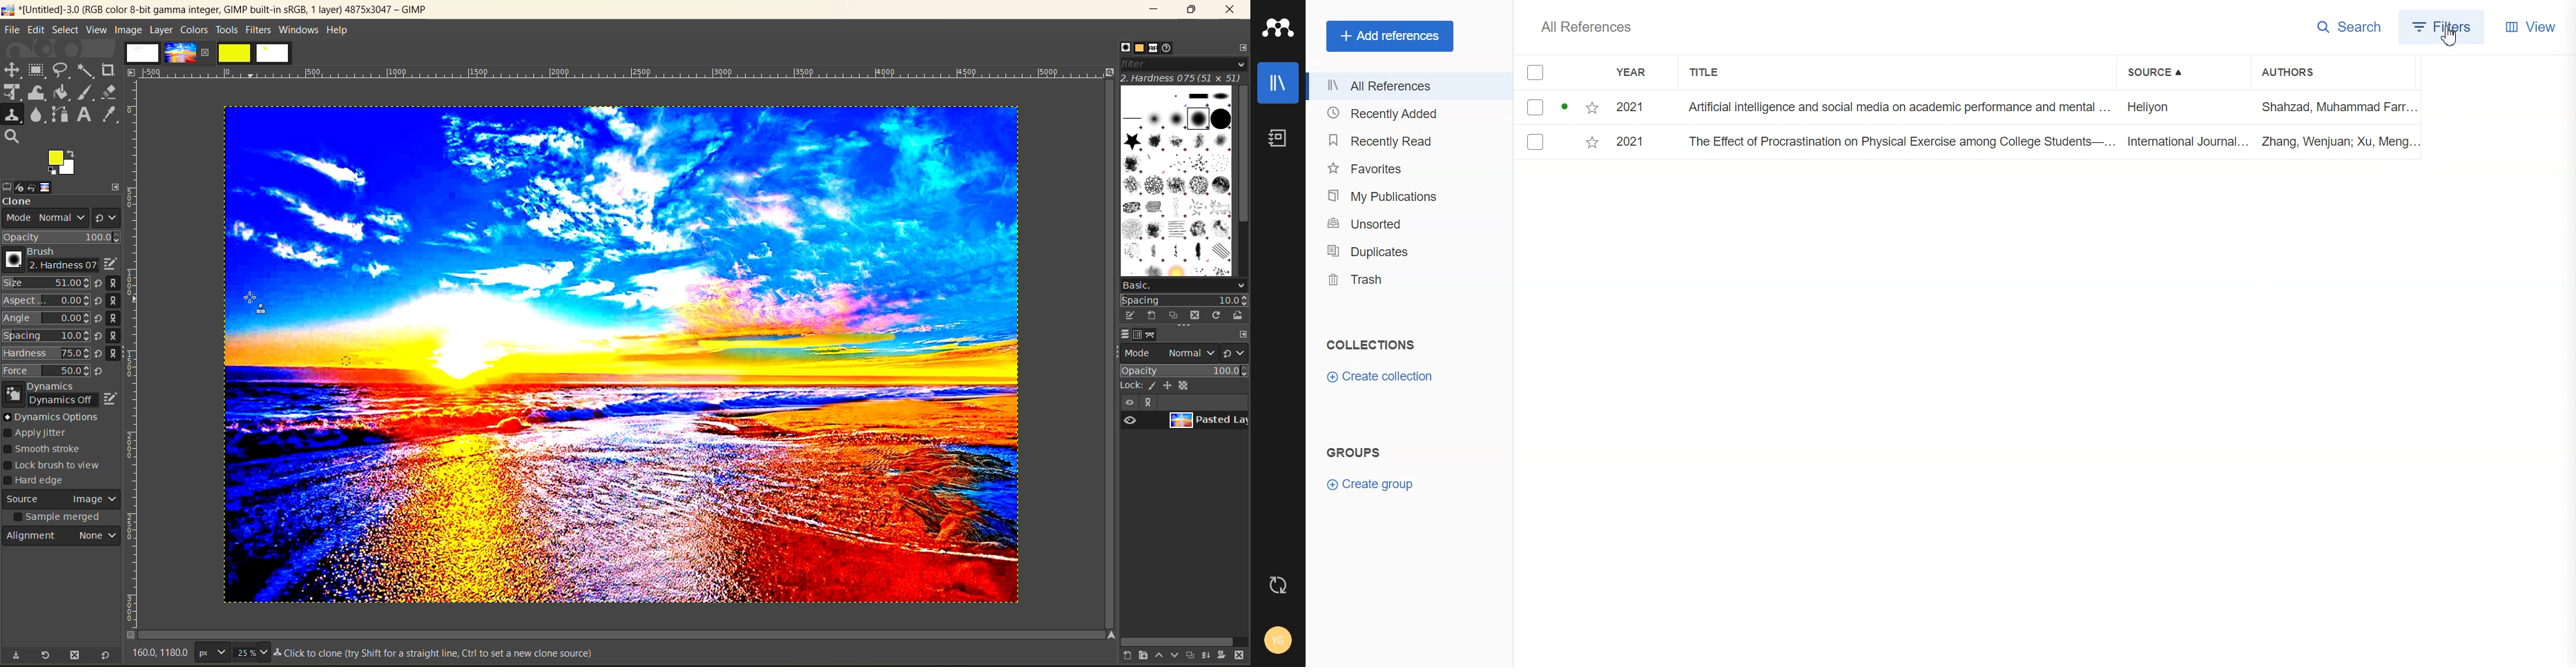  I want to click on merge this layer, so click(1206, 655).